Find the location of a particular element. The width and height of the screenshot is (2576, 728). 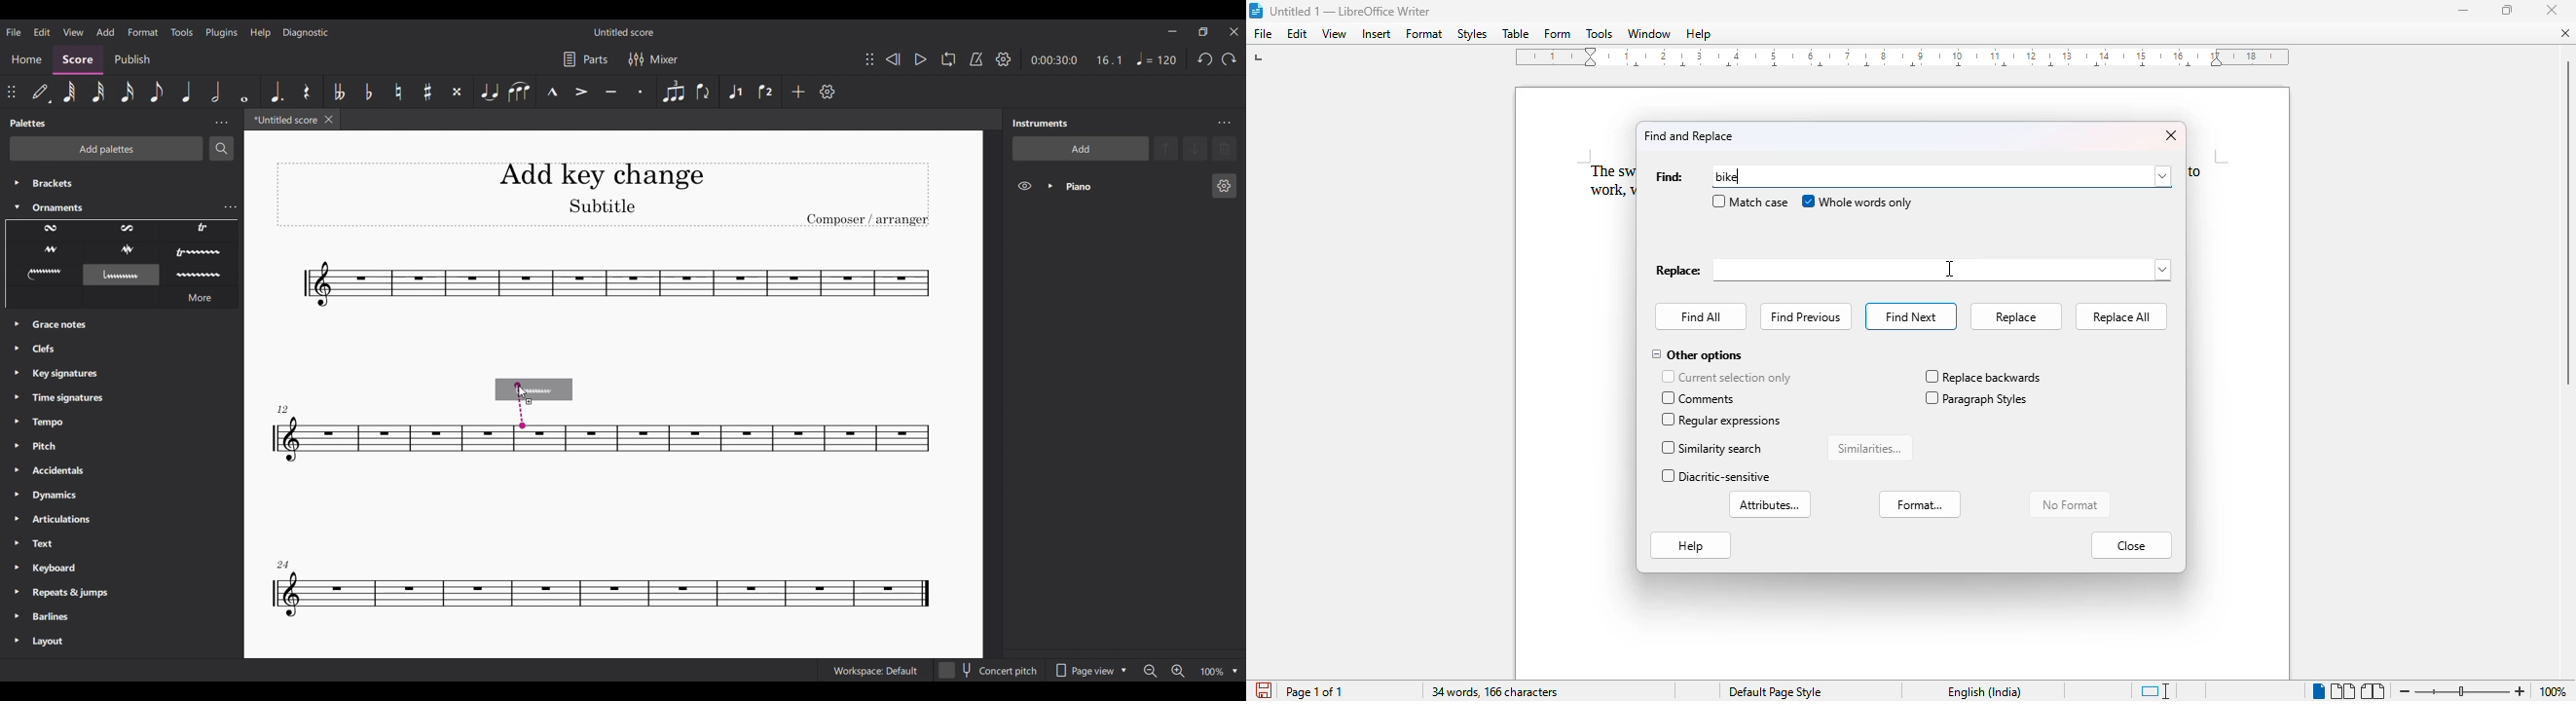

help is located at coordinates (1691, 546).